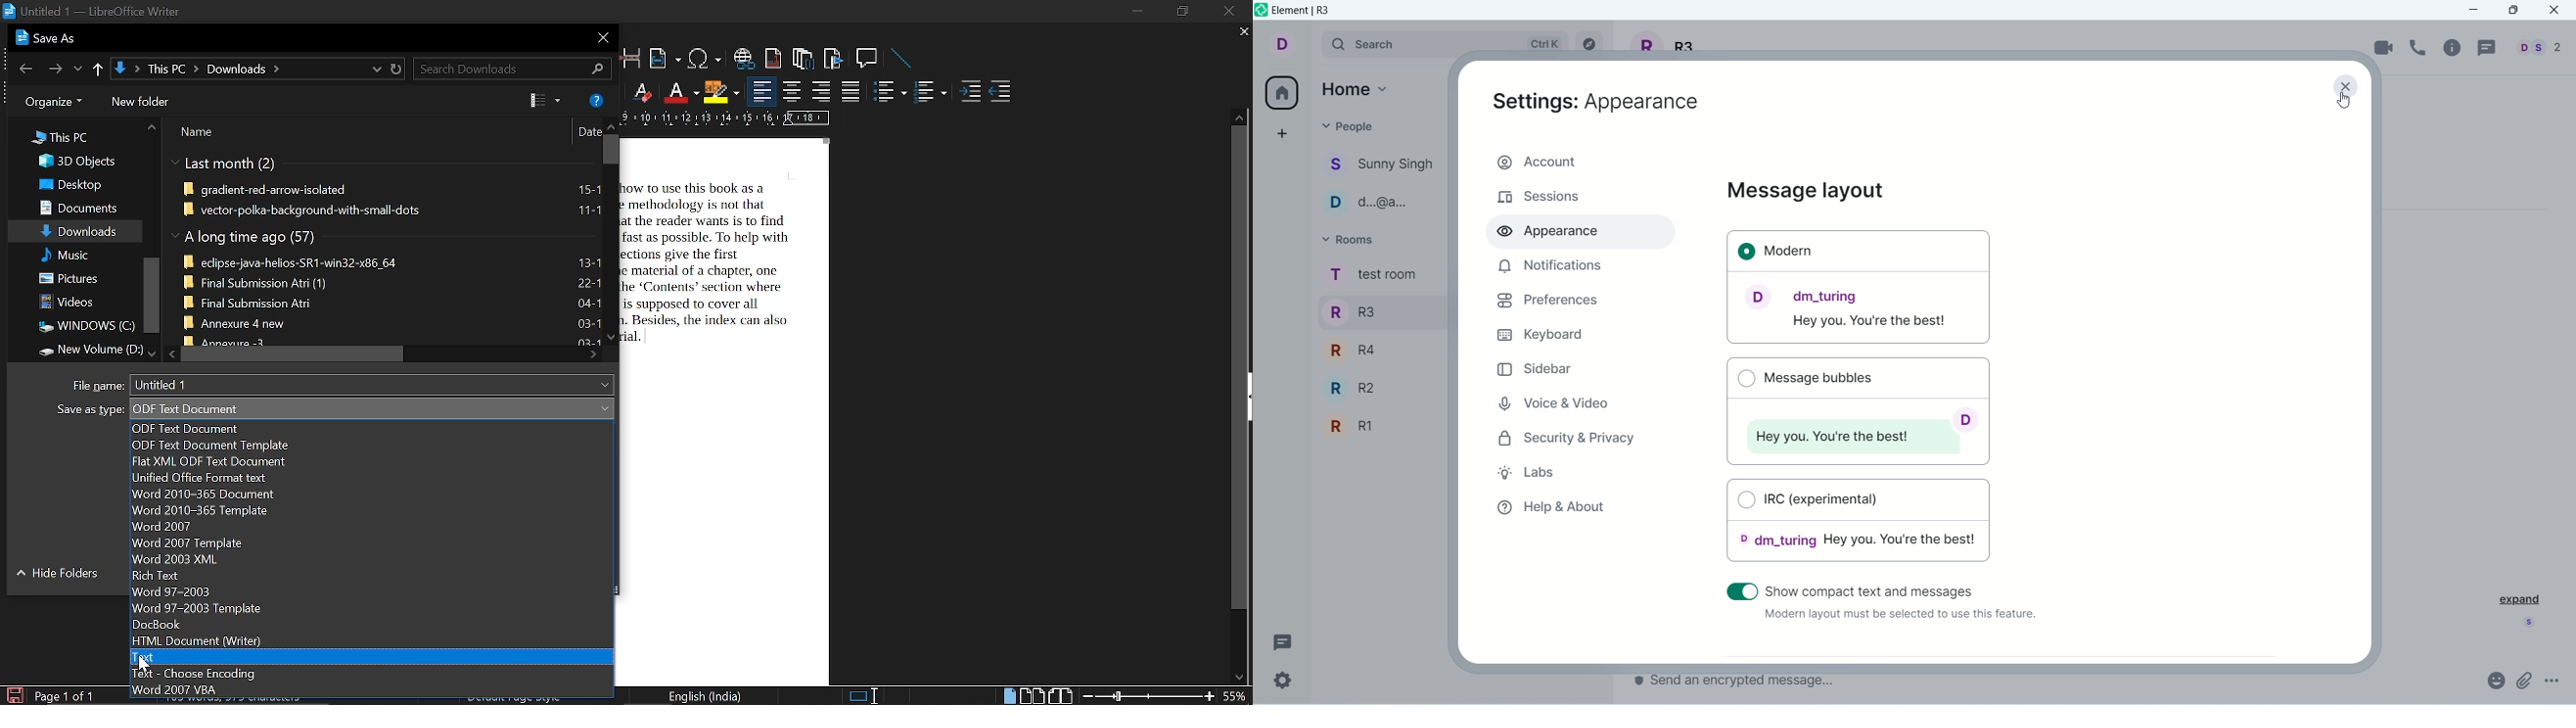 The width and height of the screenshot is (2576, 728). Describe the element at coordinates (372, 478) in the screenshot. I see `unified office formed text document` at that location.